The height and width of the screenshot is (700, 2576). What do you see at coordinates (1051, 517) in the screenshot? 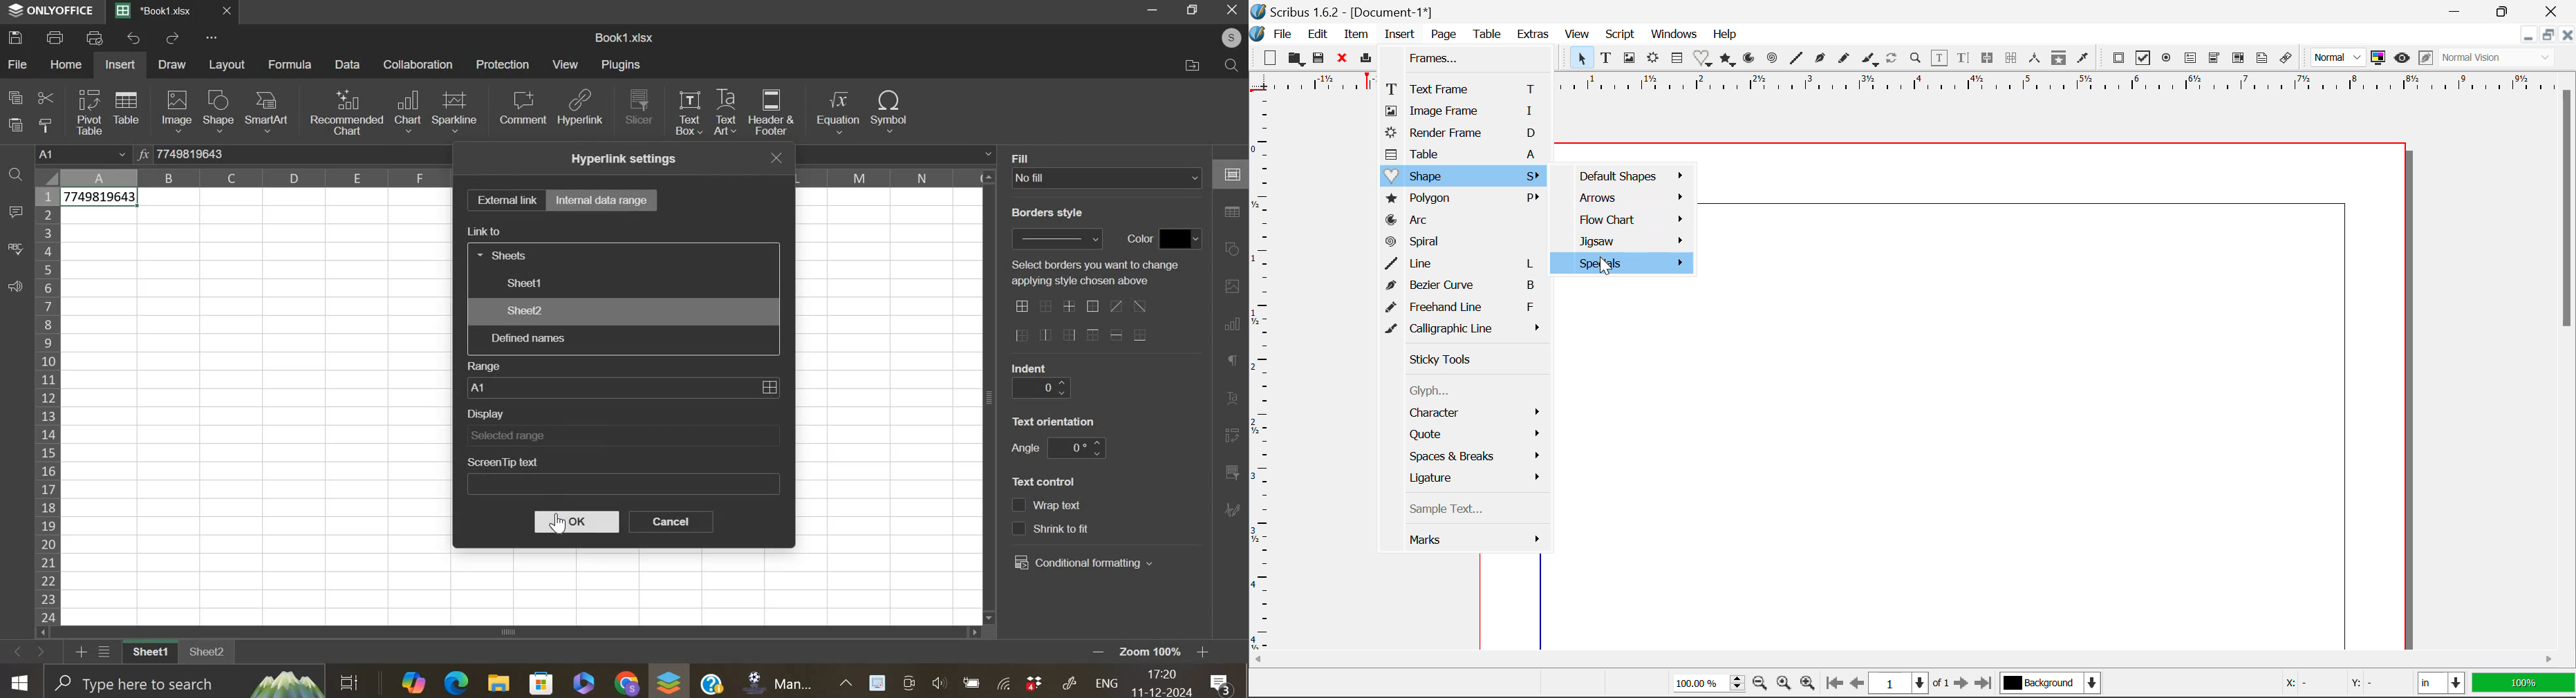
I see `text control` at bounding box center [1051, 517].